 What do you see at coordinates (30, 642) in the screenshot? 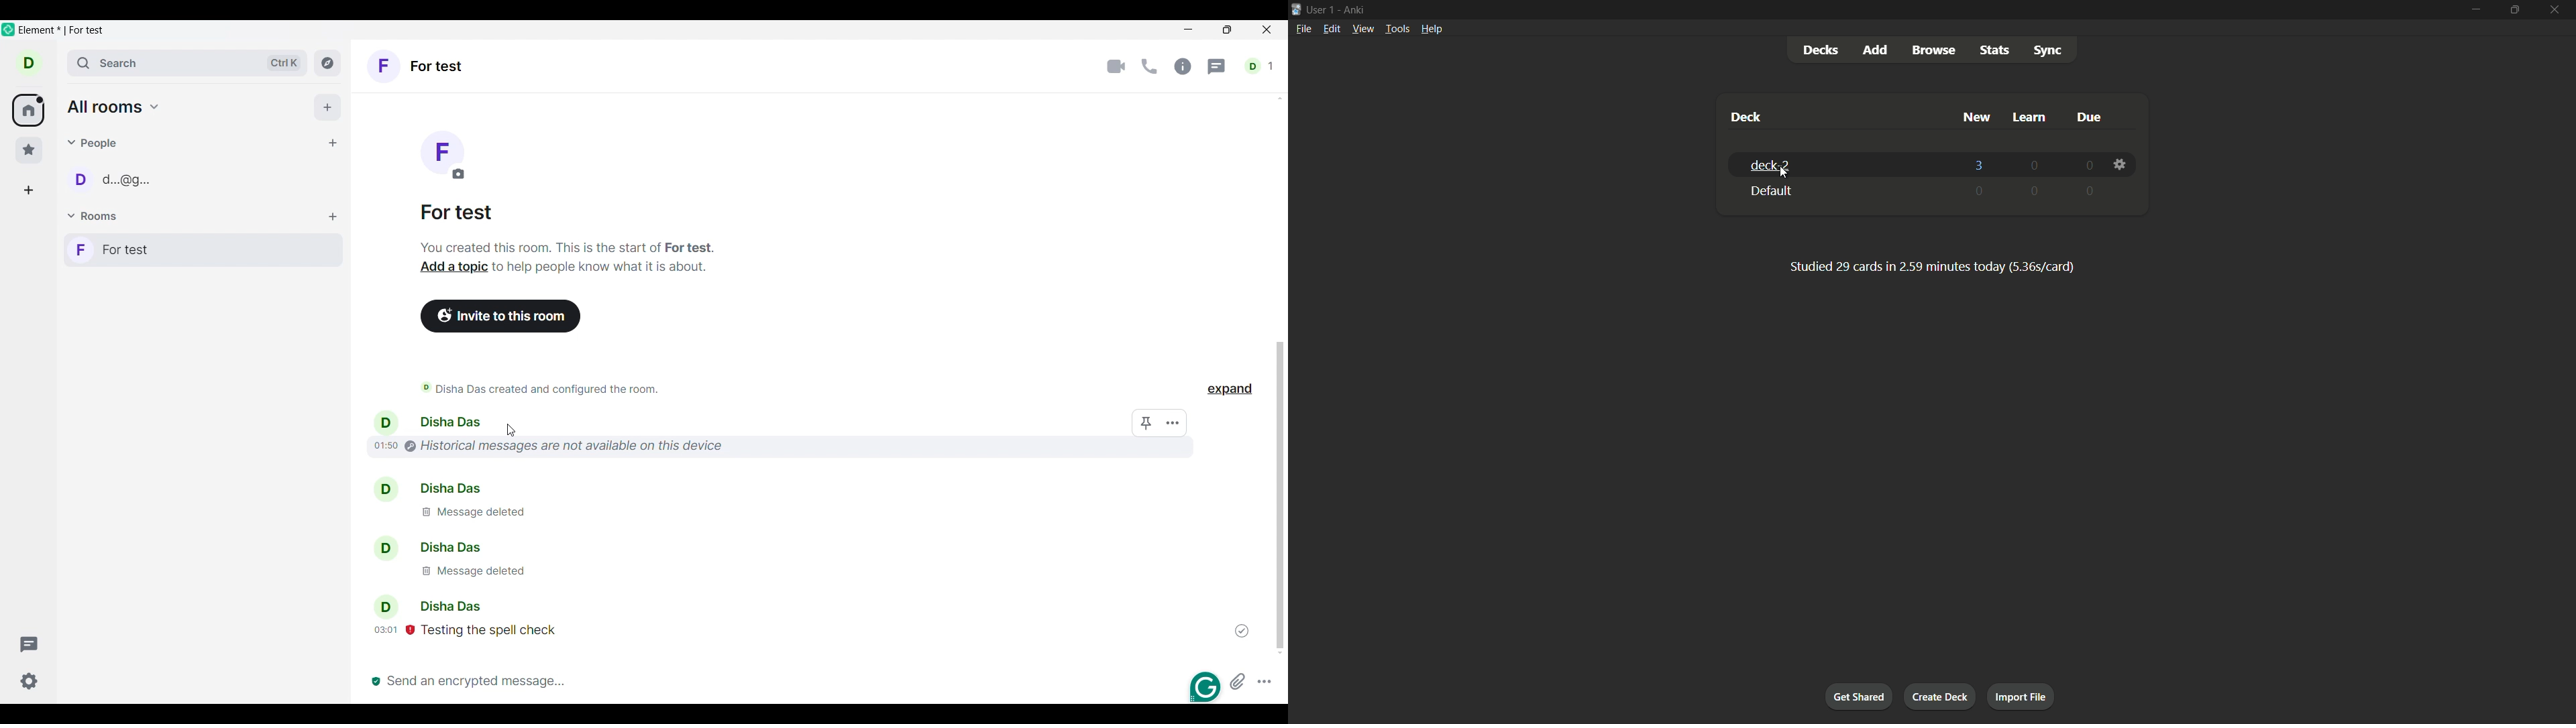
I see `threads` at bounding box center [30, 642].